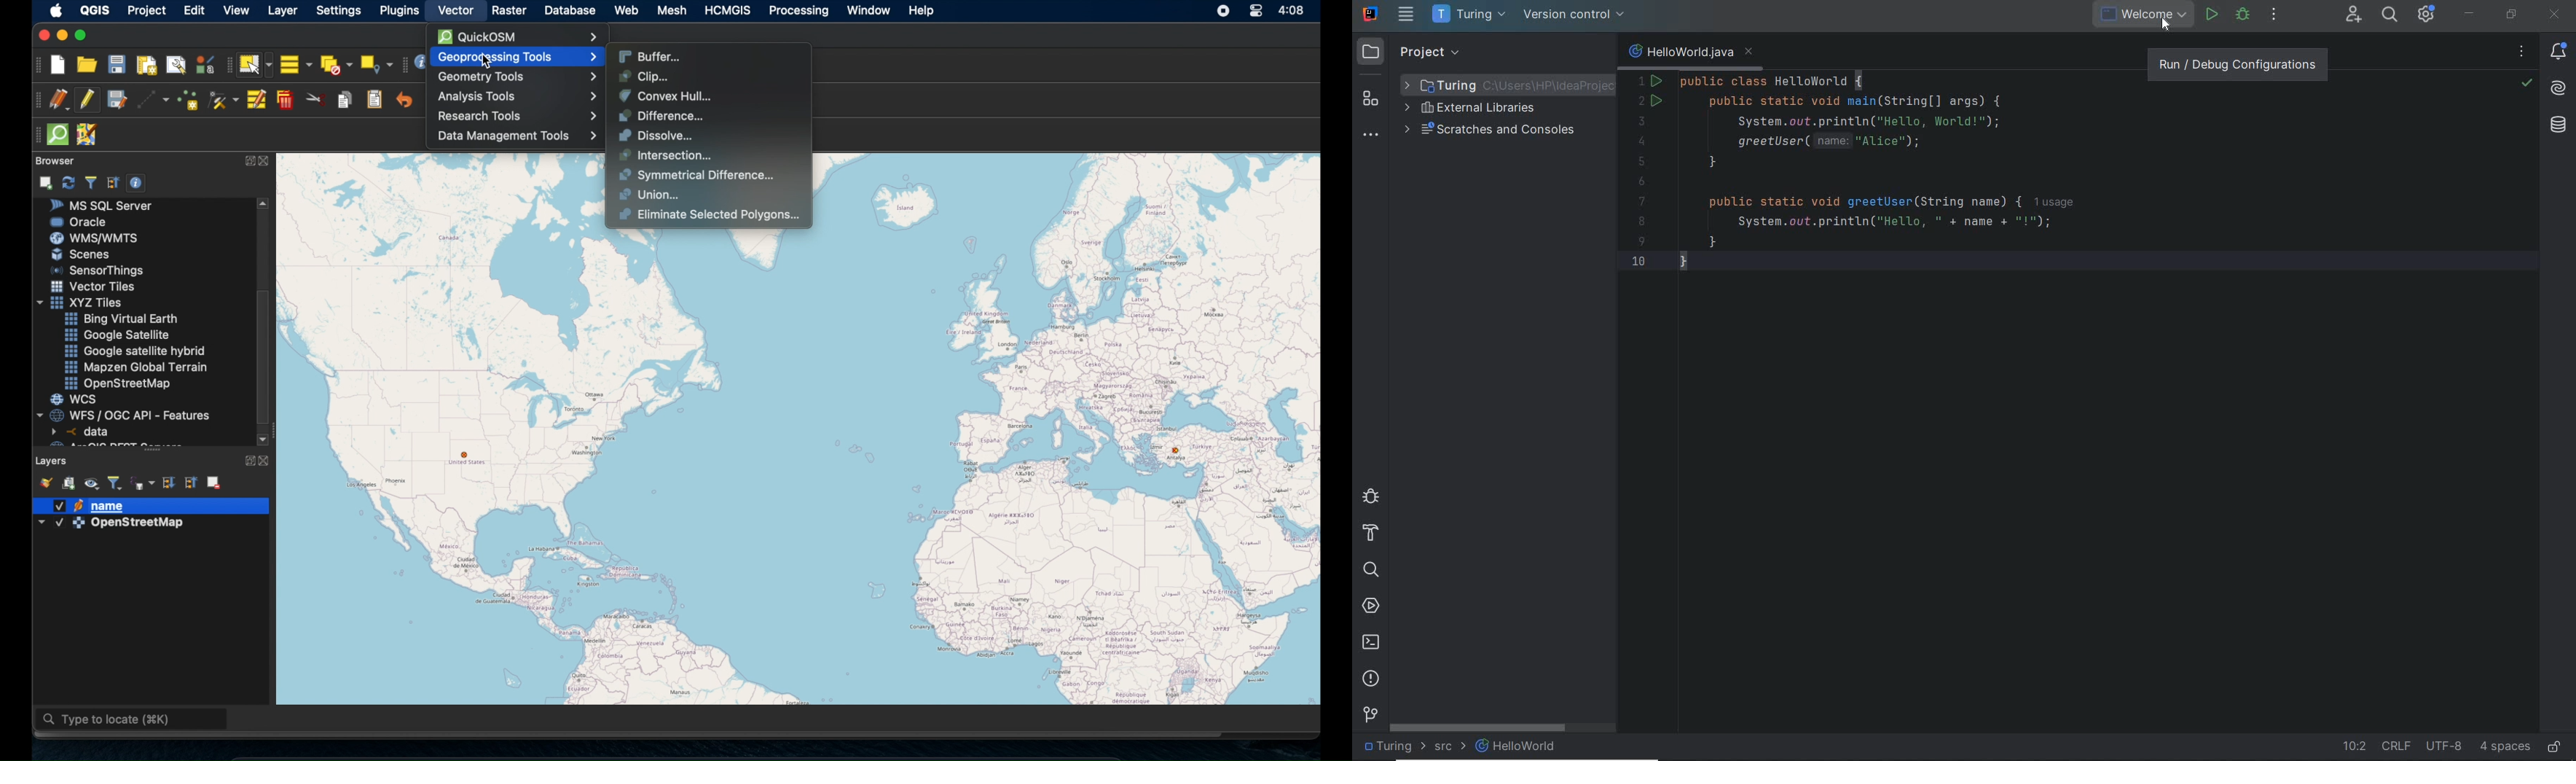 This screenshot has width=2576, height=784. What do you see at coordinates (2526, 83) in the screenshot?
I see `no problems highlighted` at bounding box center [2526, 83].